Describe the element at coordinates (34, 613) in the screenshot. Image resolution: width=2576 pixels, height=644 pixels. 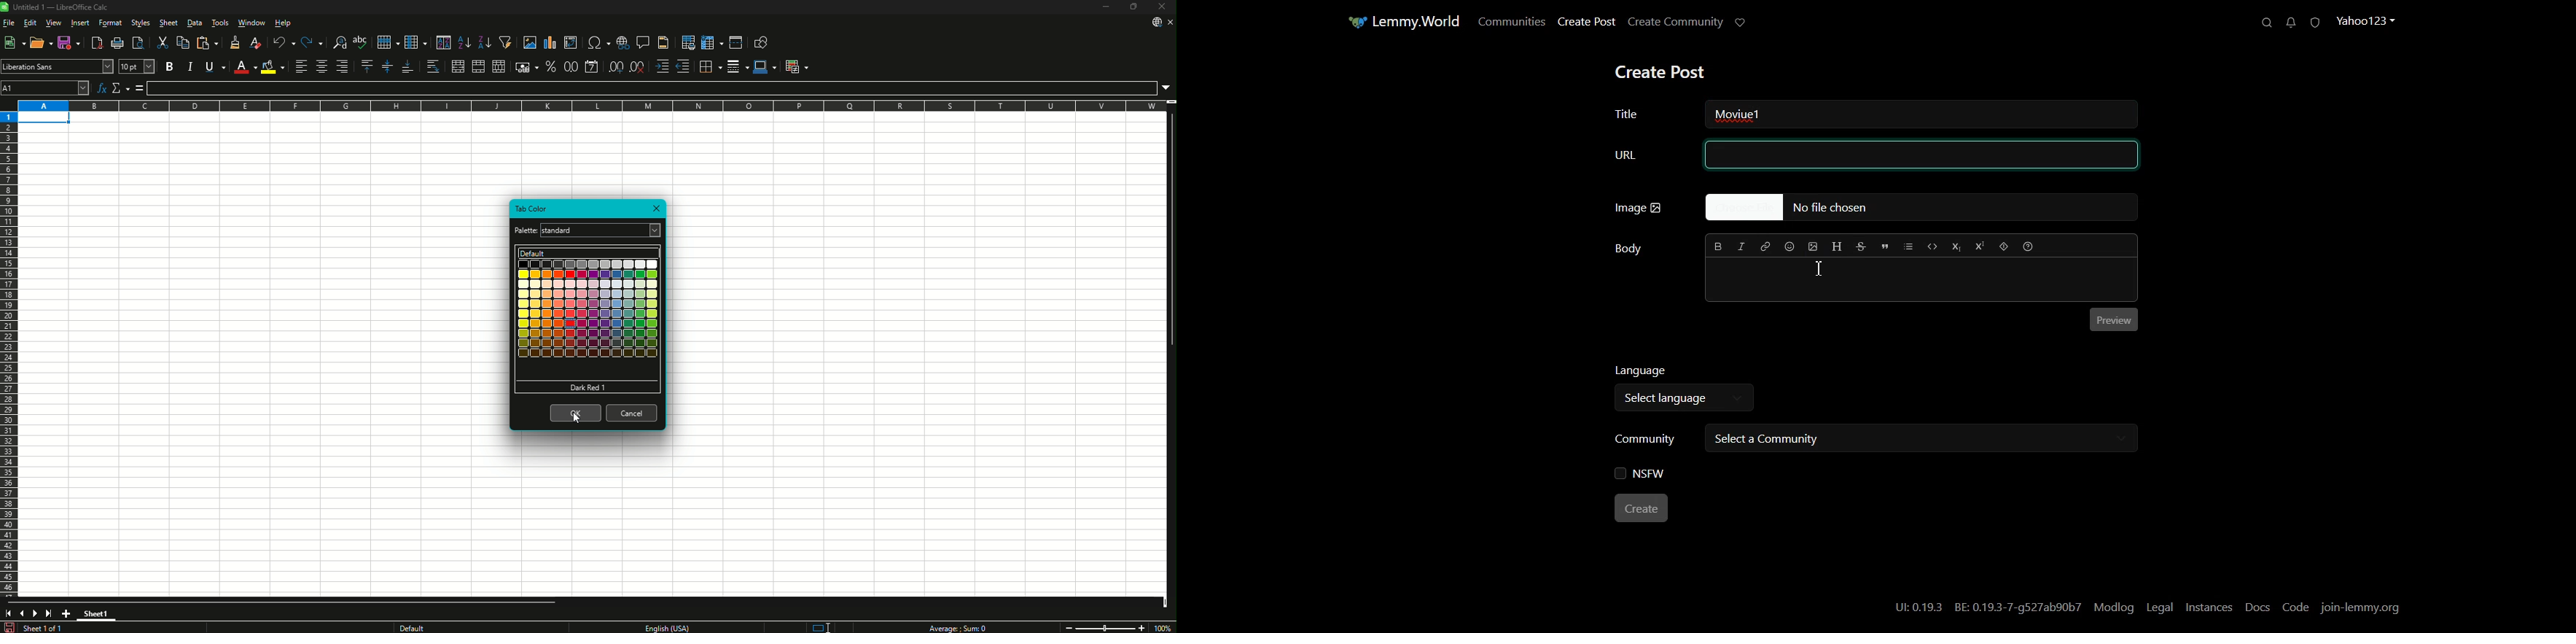
I see `Next slide` at that location.